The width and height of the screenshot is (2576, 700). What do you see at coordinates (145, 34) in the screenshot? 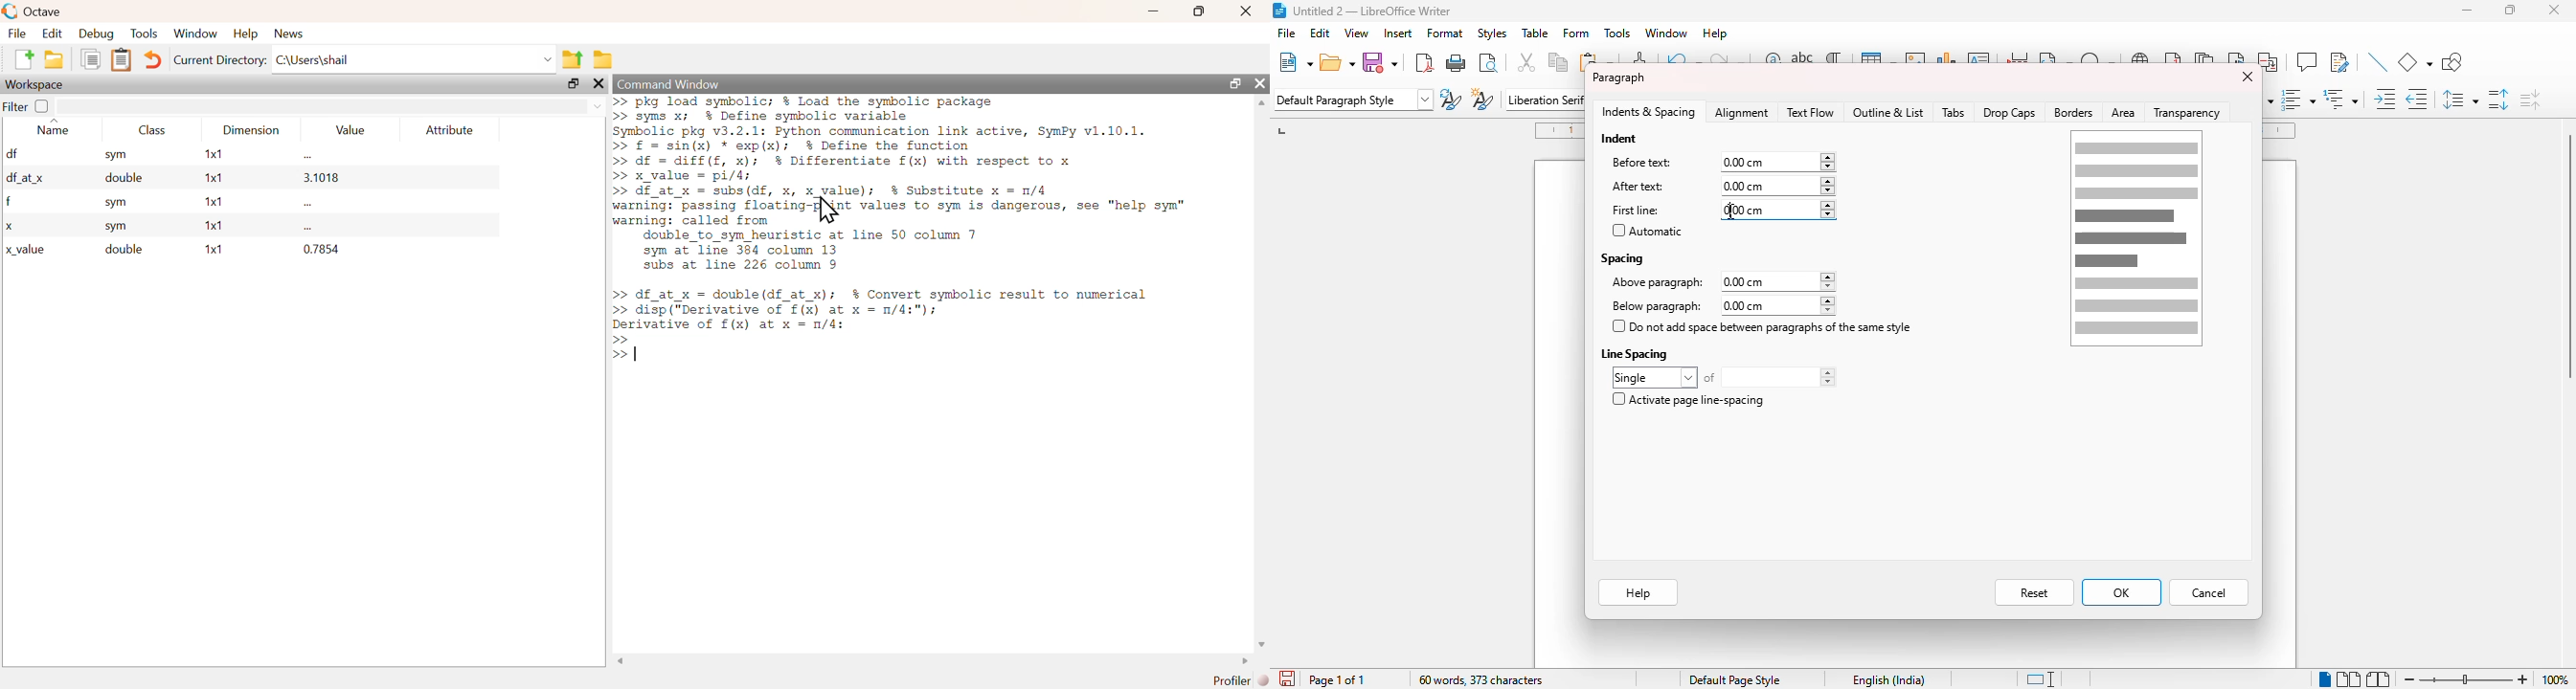
I see `Tools` at bounding box center [145, 34].